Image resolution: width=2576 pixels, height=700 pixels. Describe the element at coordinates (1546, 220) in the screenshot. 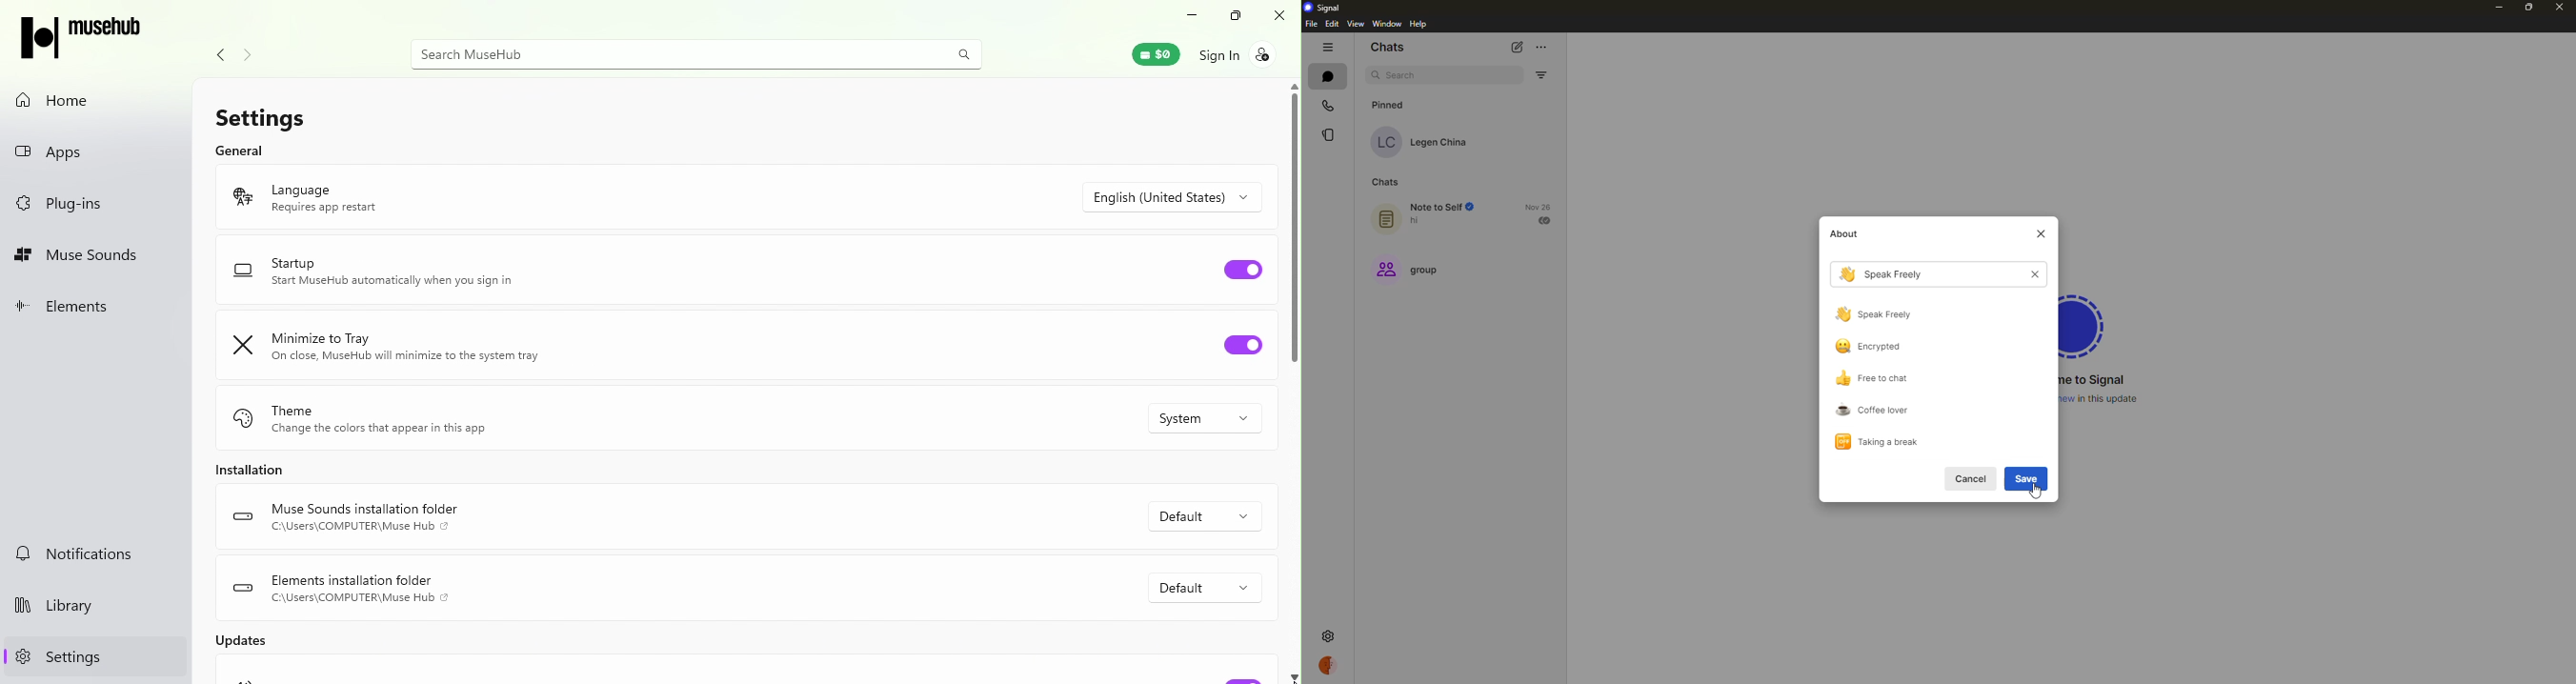

I see `sent` at that location.